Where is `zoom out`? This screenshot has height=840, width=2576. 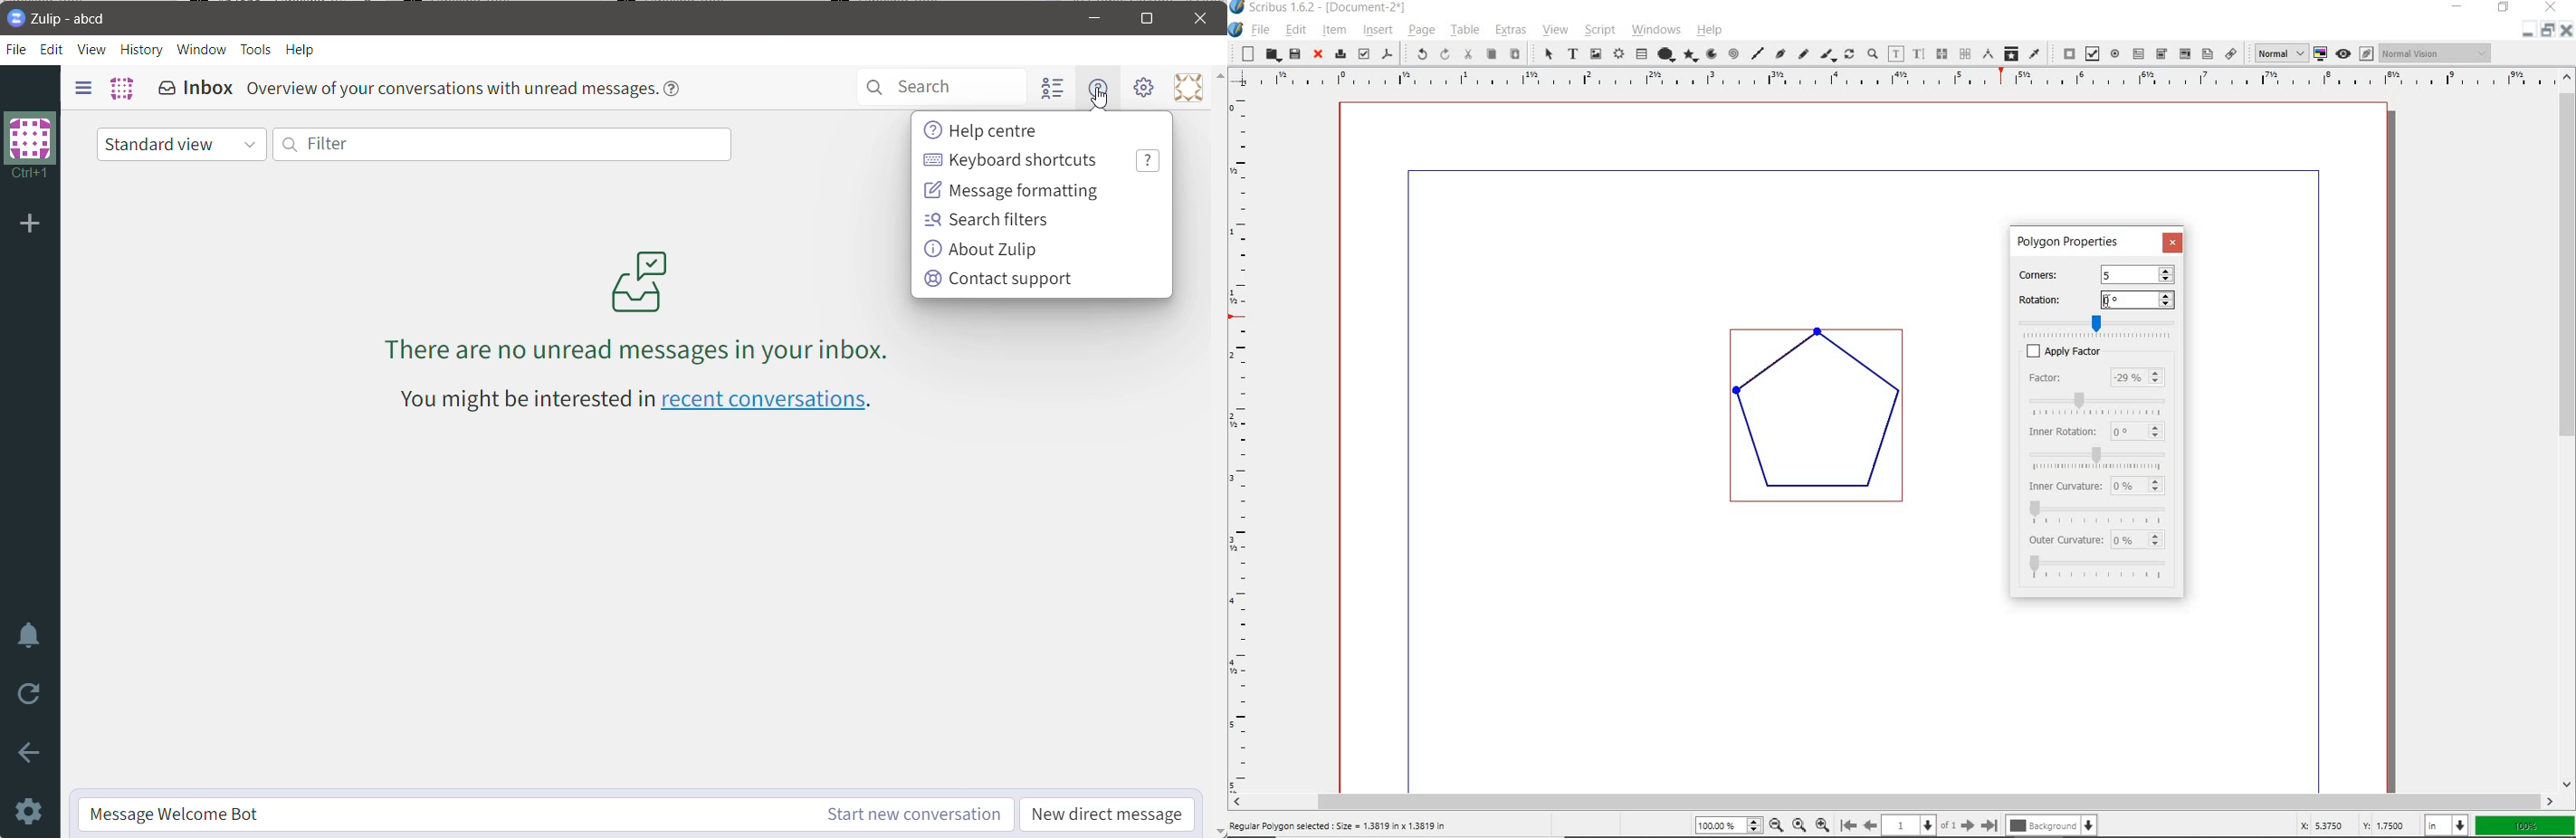
zoom out is located at coordinates (1776, 825).